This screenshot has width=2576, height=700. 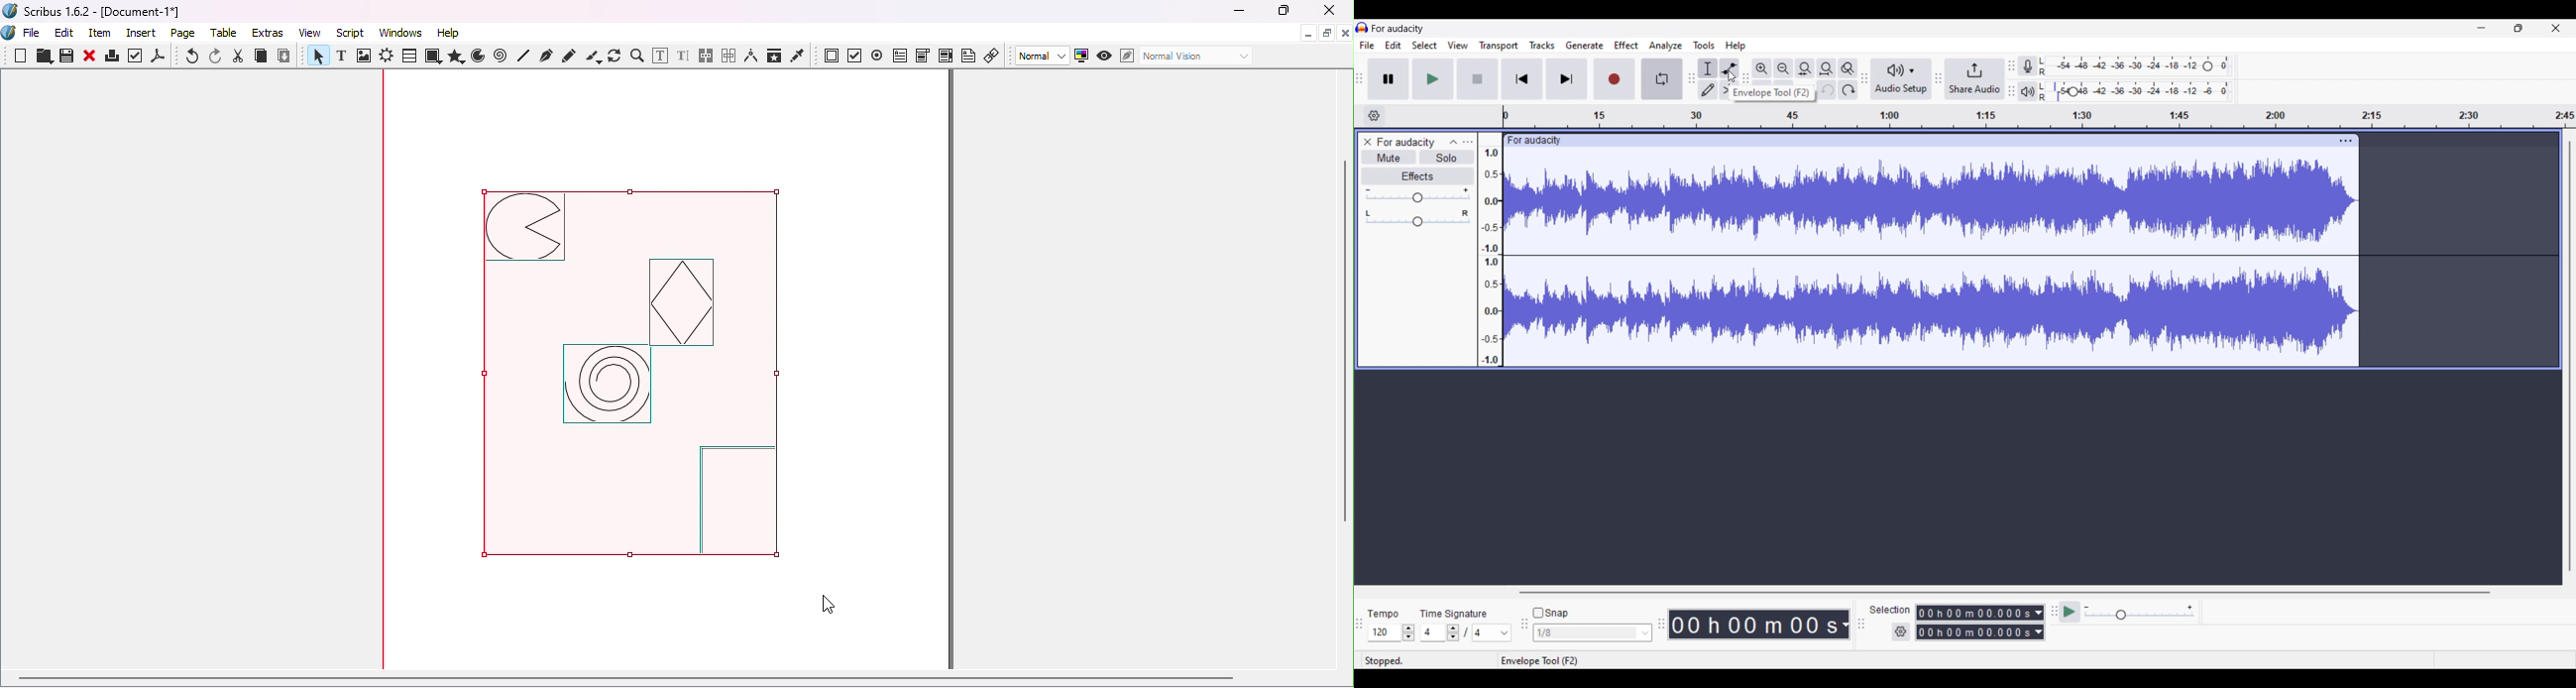 What do you see at coordinates (968, 55) in the screenshot?
I see `Text annotation` at bounding box center [968, 55].